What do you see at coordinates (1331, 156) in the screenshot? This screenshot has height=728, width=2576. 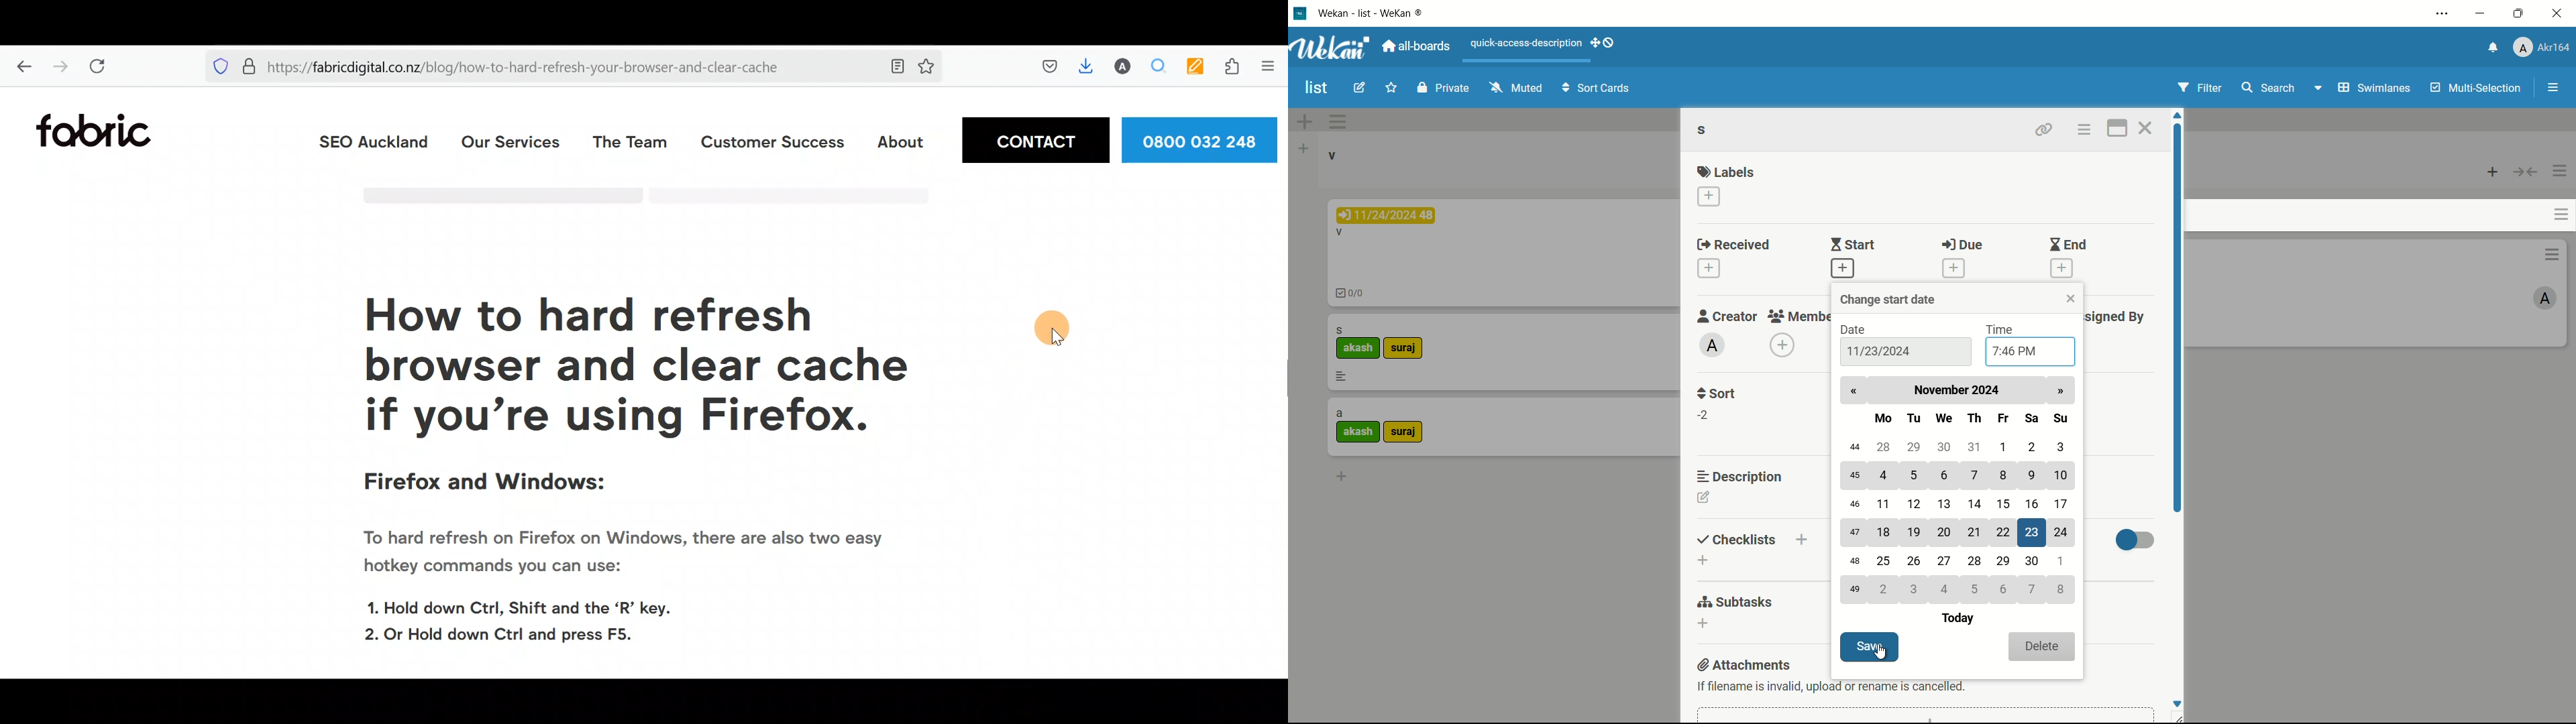 I see `list name` at bounding box center [1331, 156].